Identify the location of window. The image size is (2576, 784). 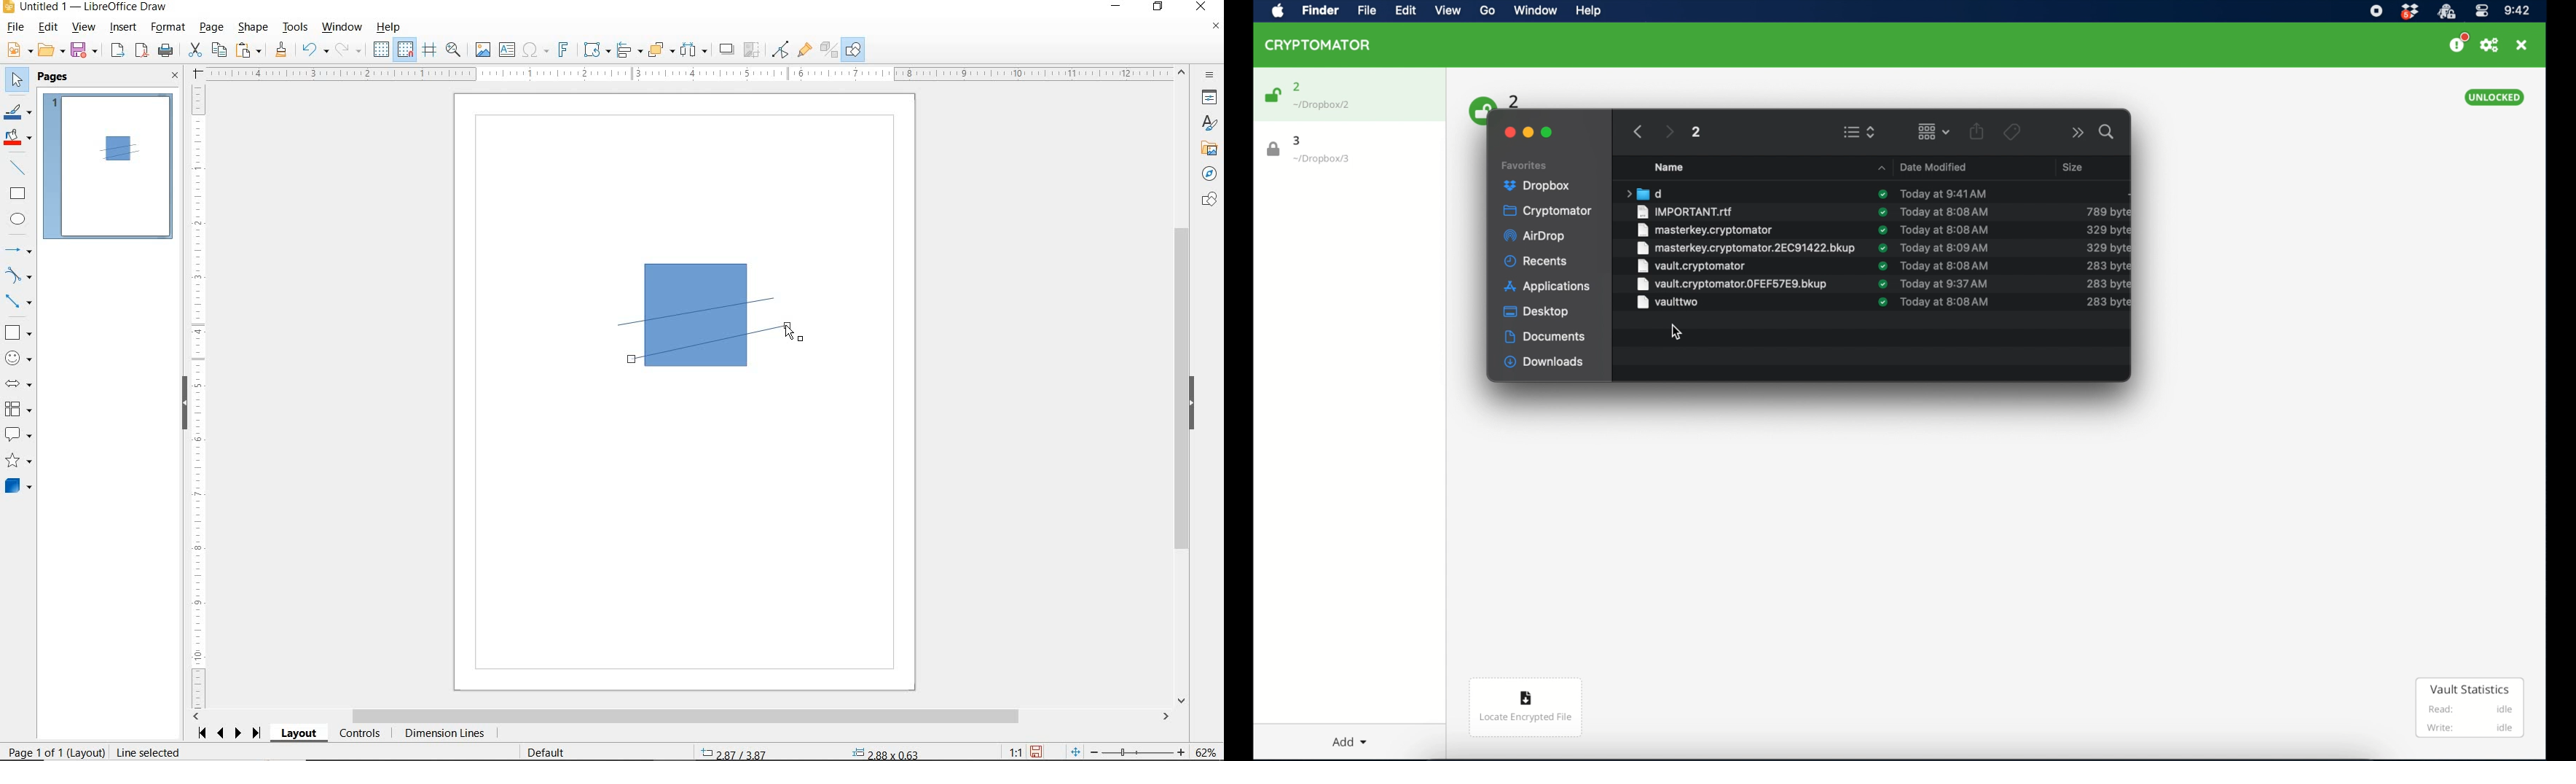
(1534, 12).